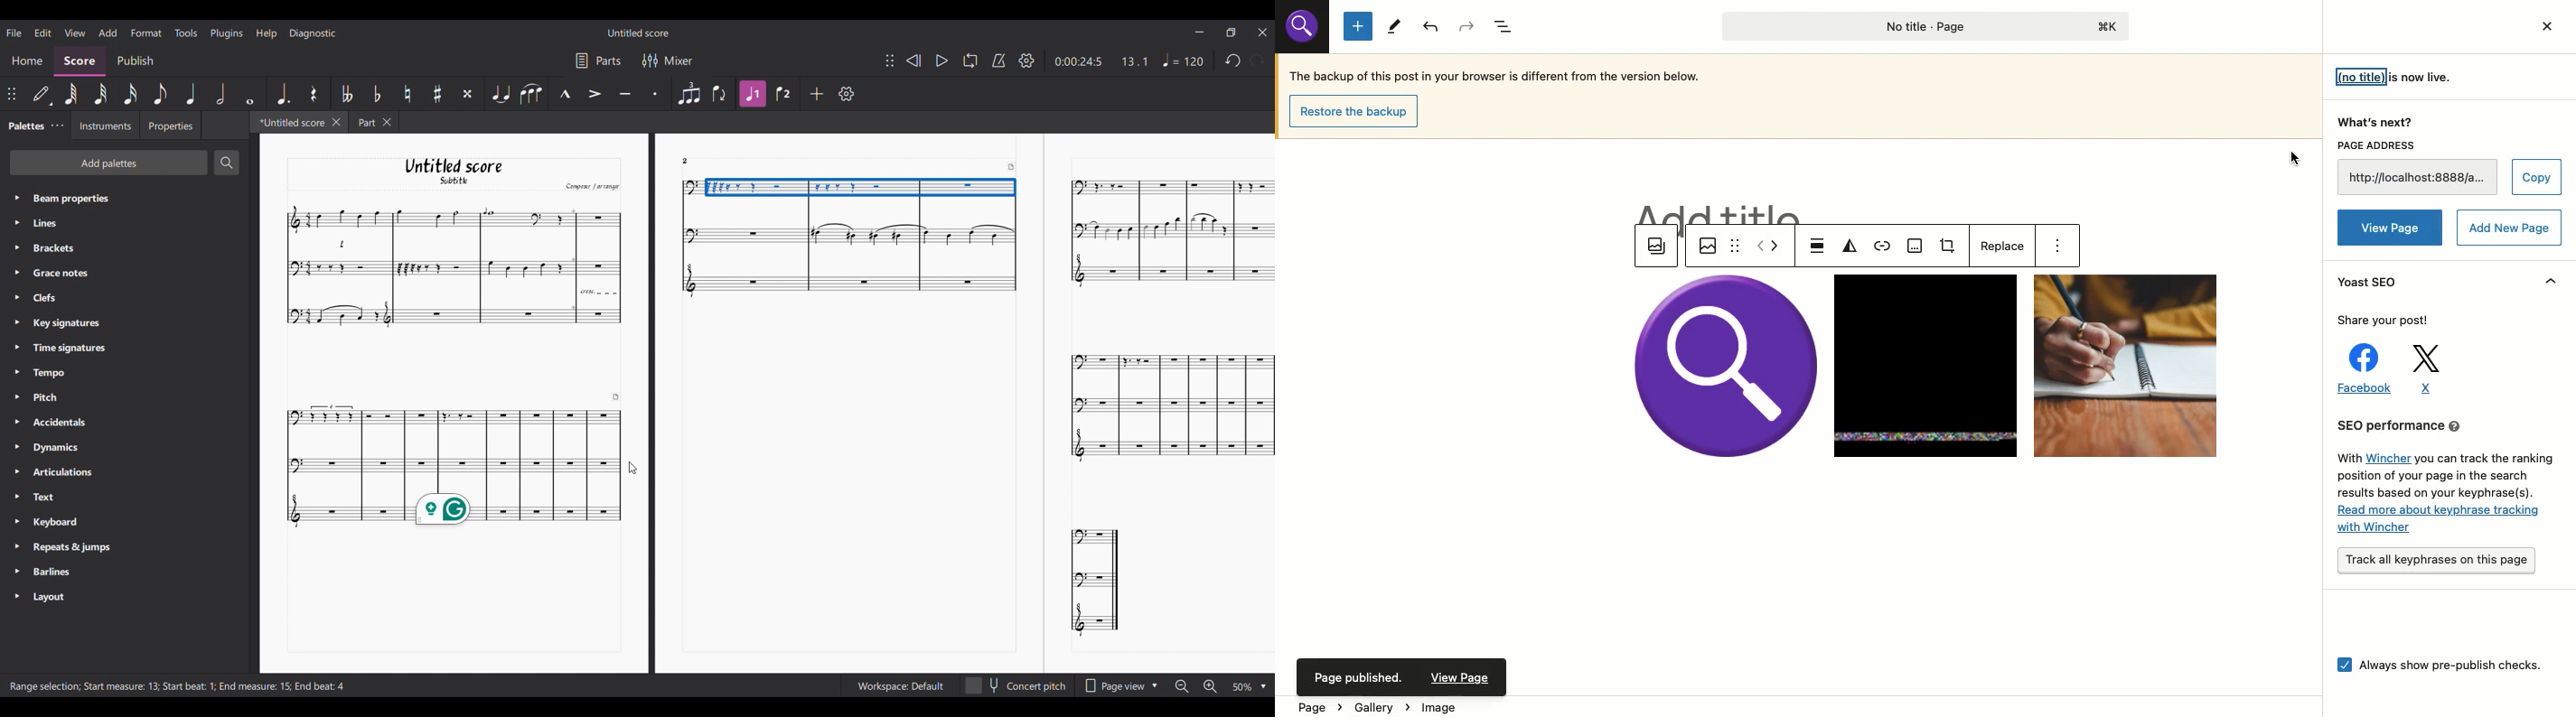 Image resolution: width=2576 pixels, height=728 pixels. I want to click on Graph, so click(1170, 234).